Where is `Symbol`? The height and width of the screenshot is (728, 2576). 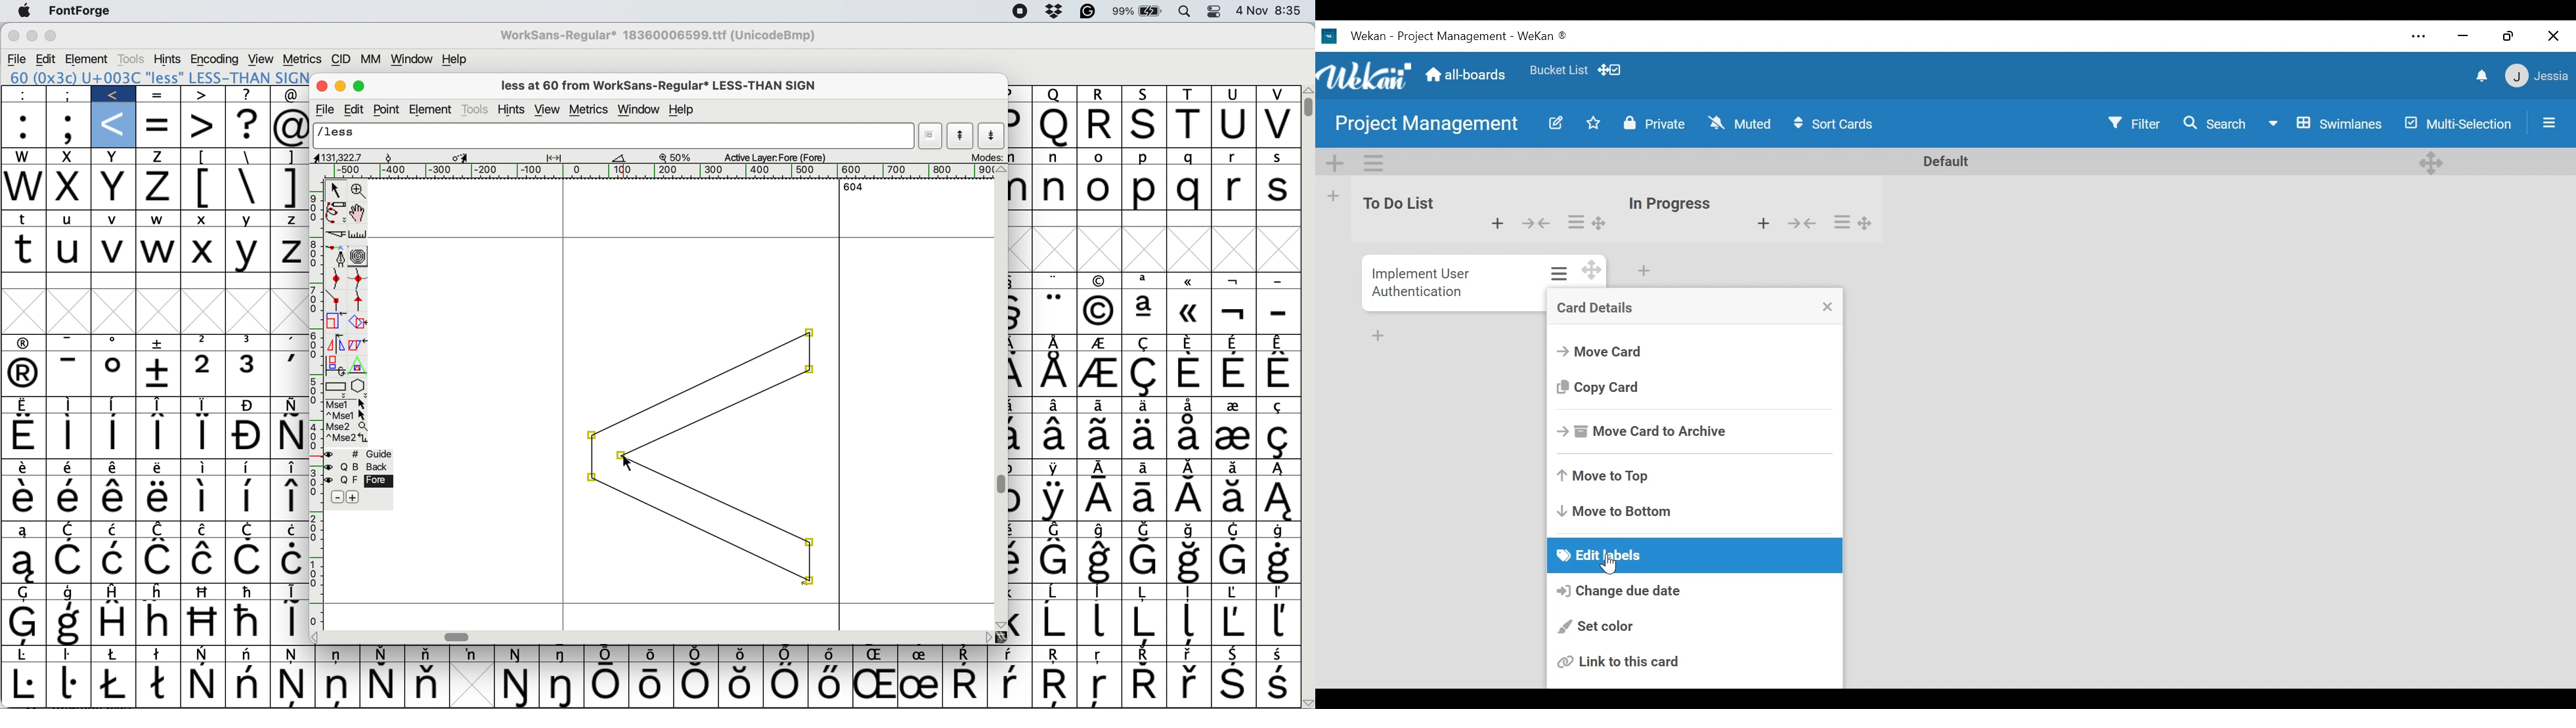 Symbol is located at coordinates (1056, 436).